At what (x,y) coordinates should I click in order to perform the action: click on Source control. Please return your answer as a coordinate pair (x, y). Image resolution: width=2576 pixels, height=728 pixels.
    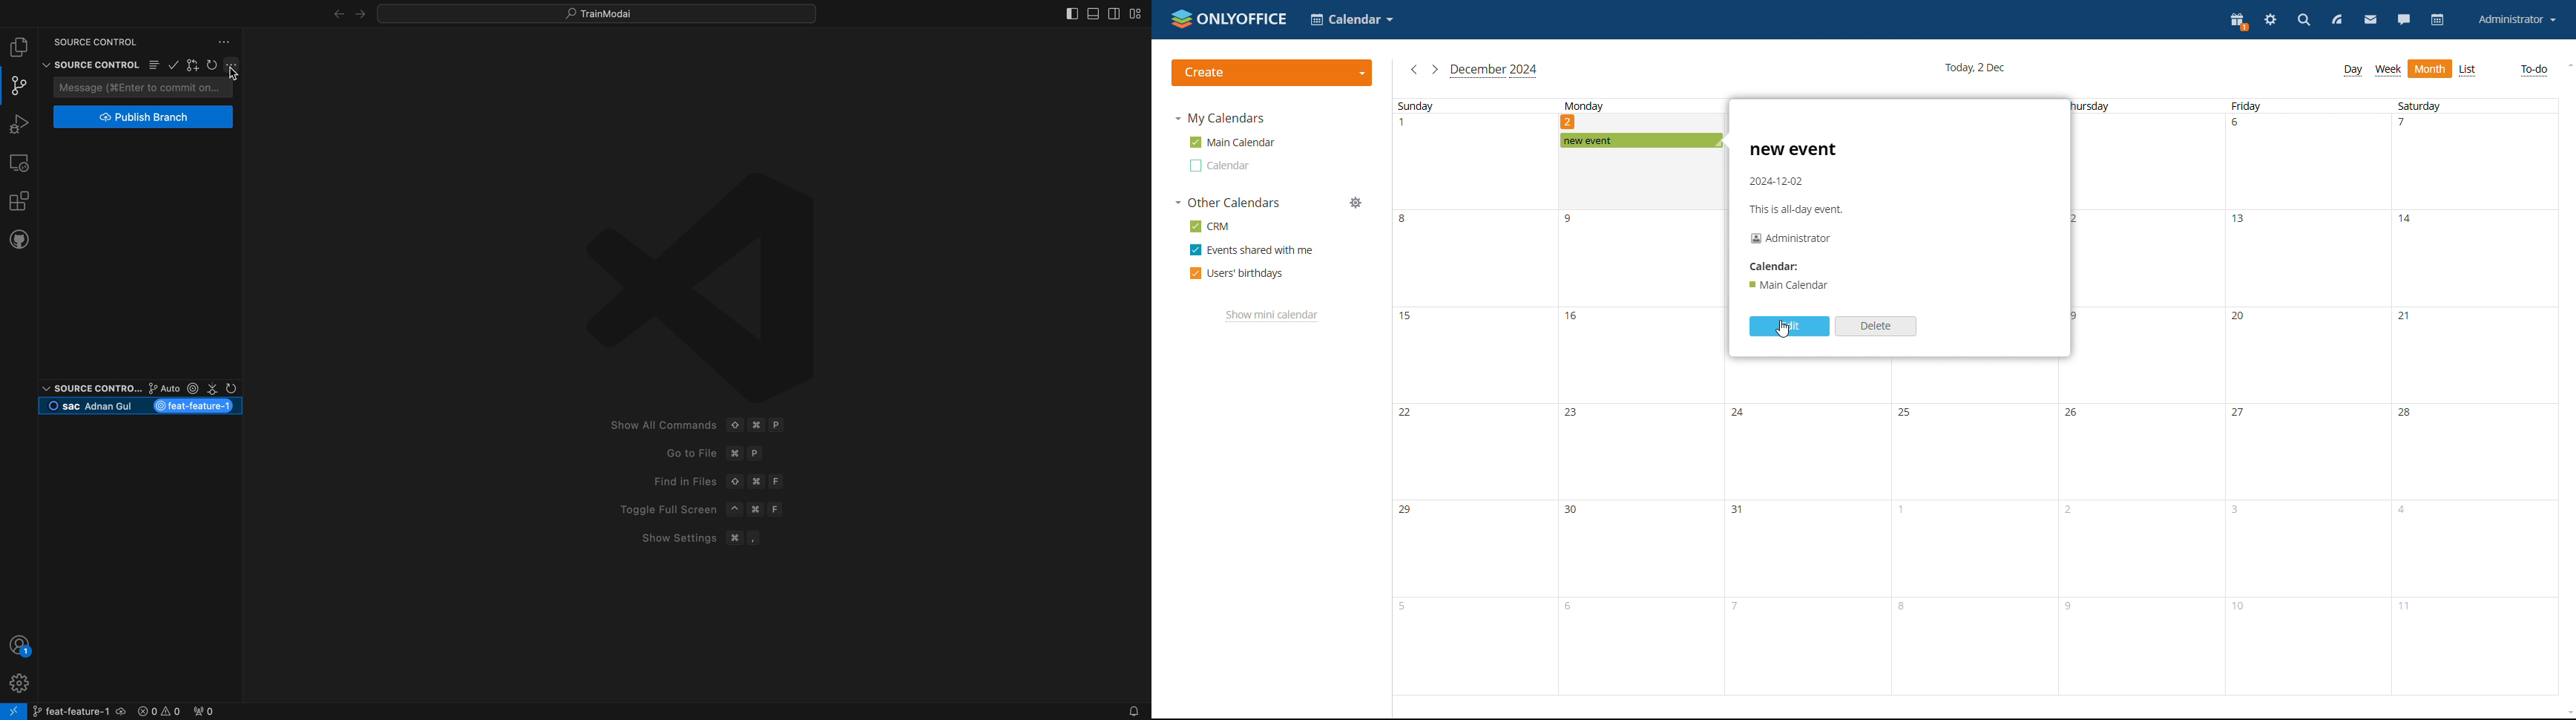
    Looking at the image, I should click on (89, 55).